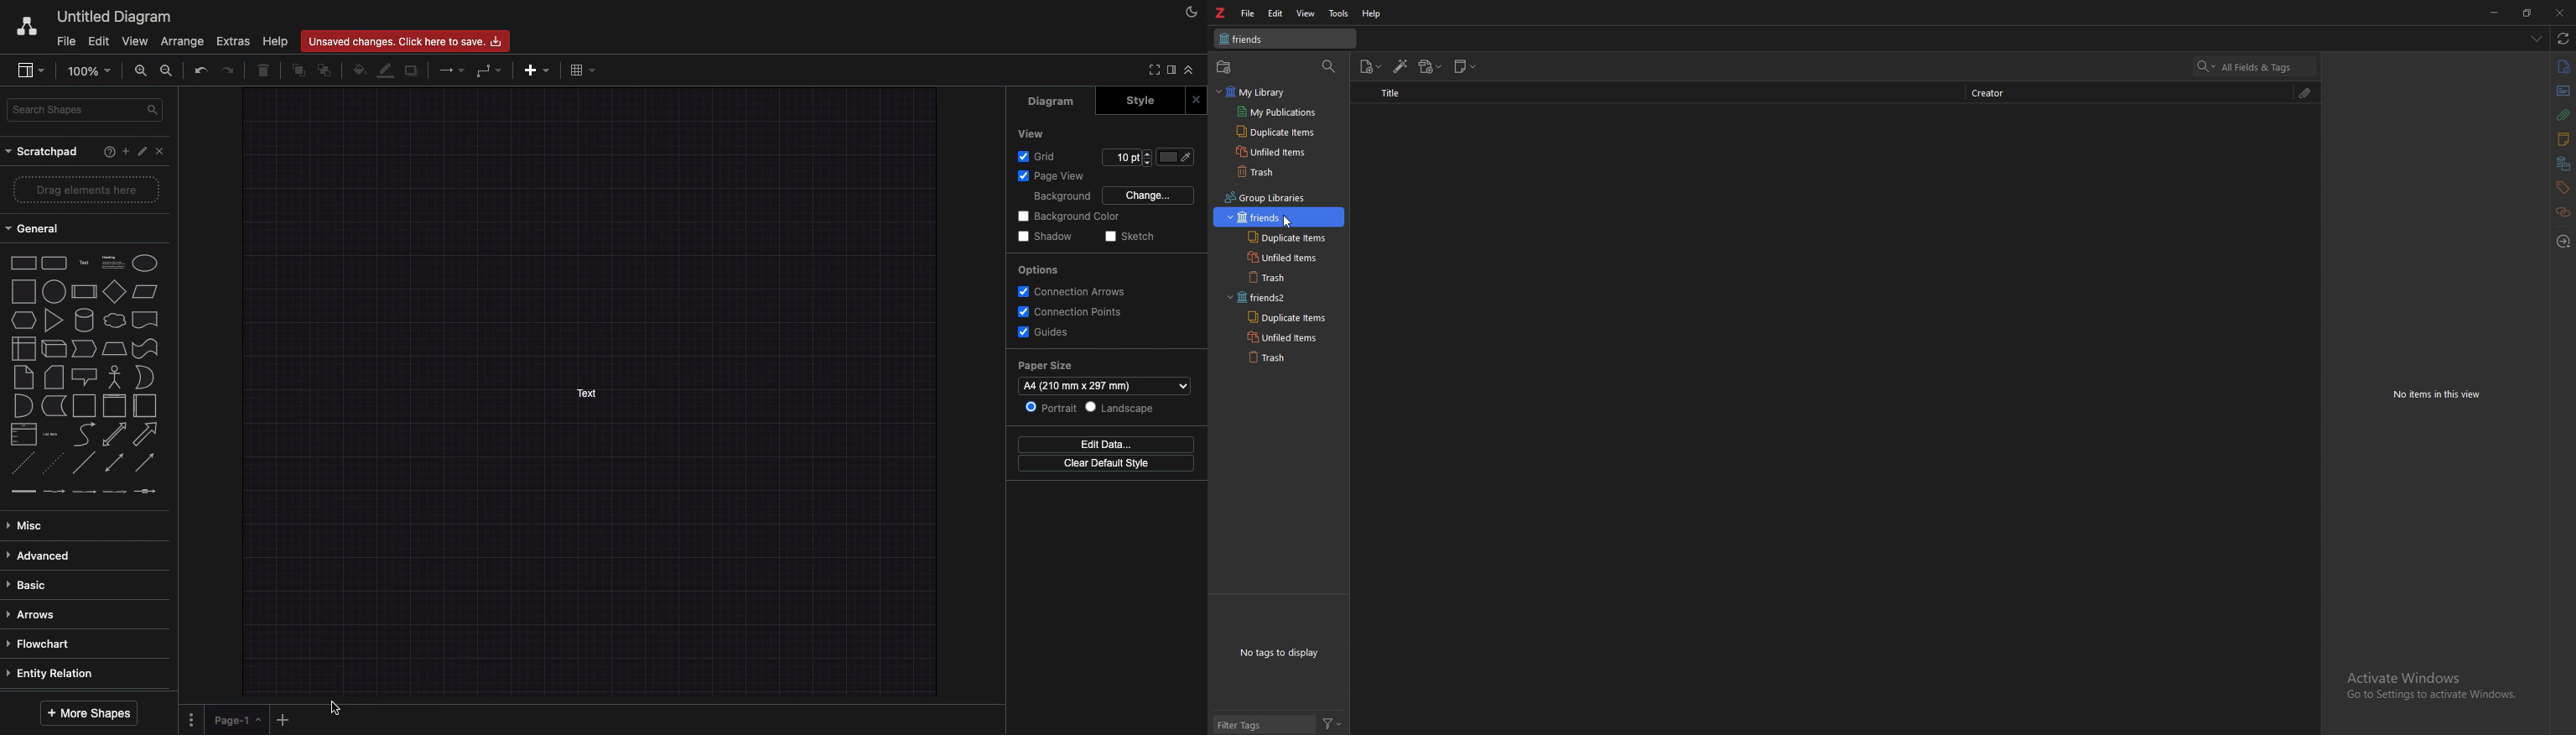  I want to click on Size, so click(1127, 158).